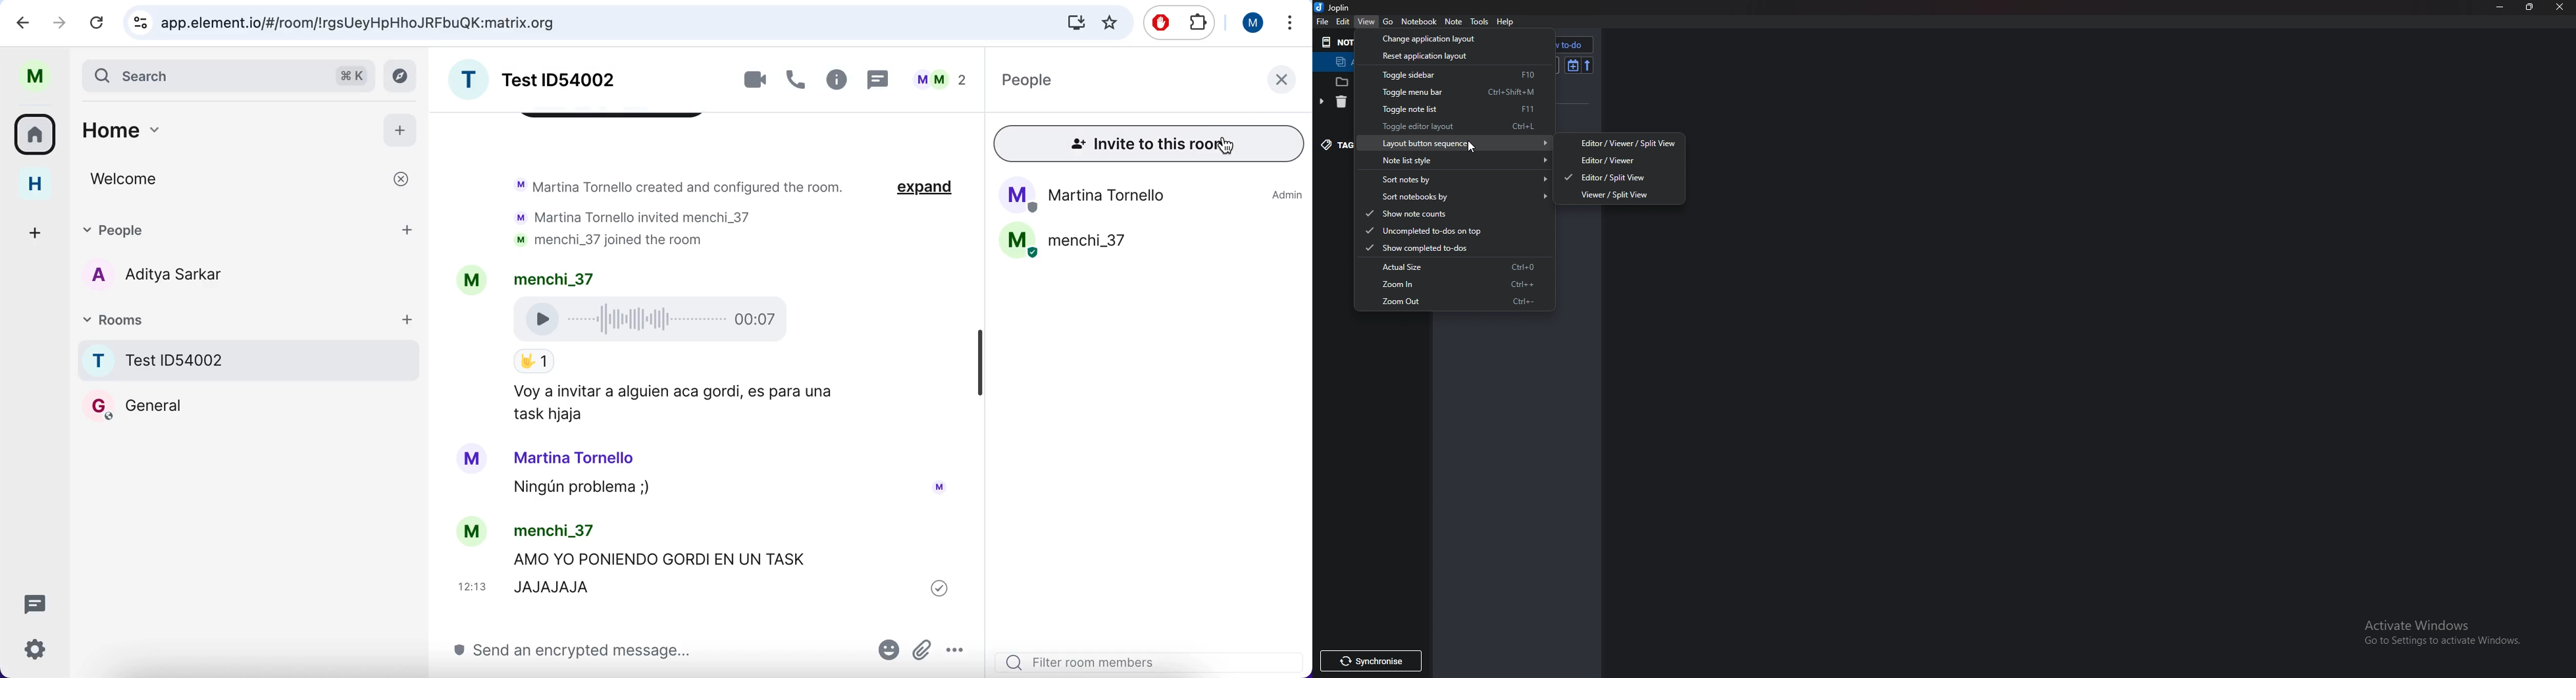  Describe the element at coordinates (562, 531) in the screenshot. I see `menchi_37` at that location.